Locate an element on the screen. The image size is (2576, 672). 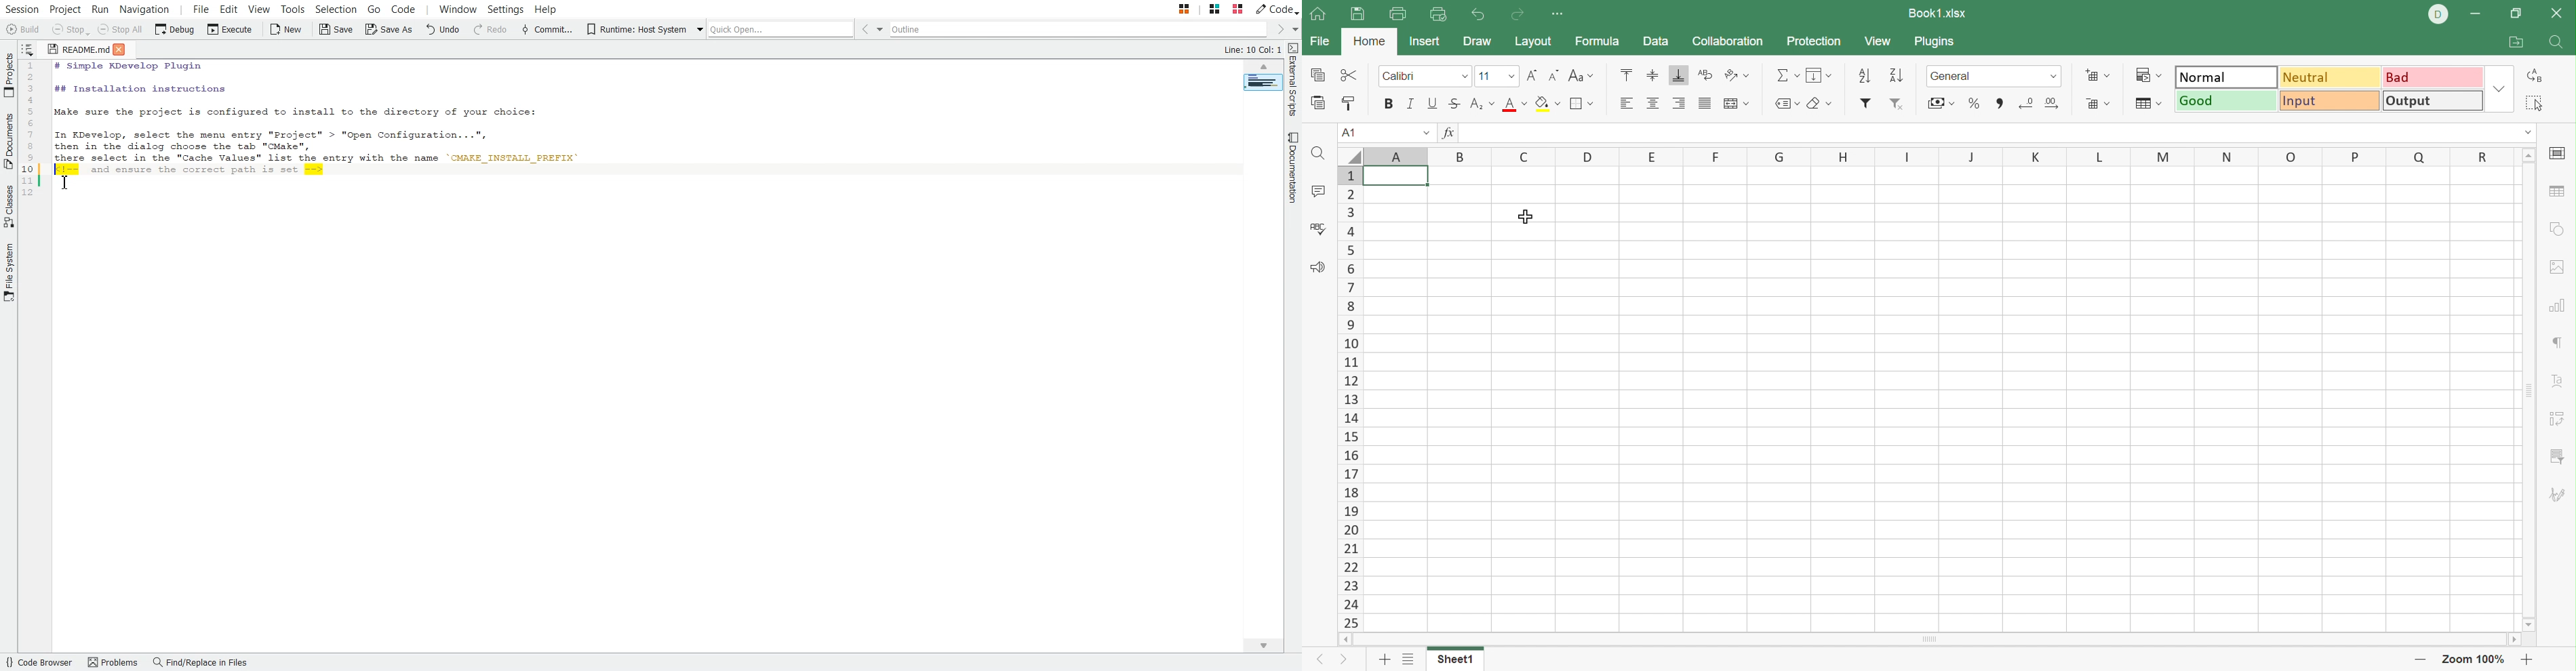
Clear is located at coordinates (1819, 105).